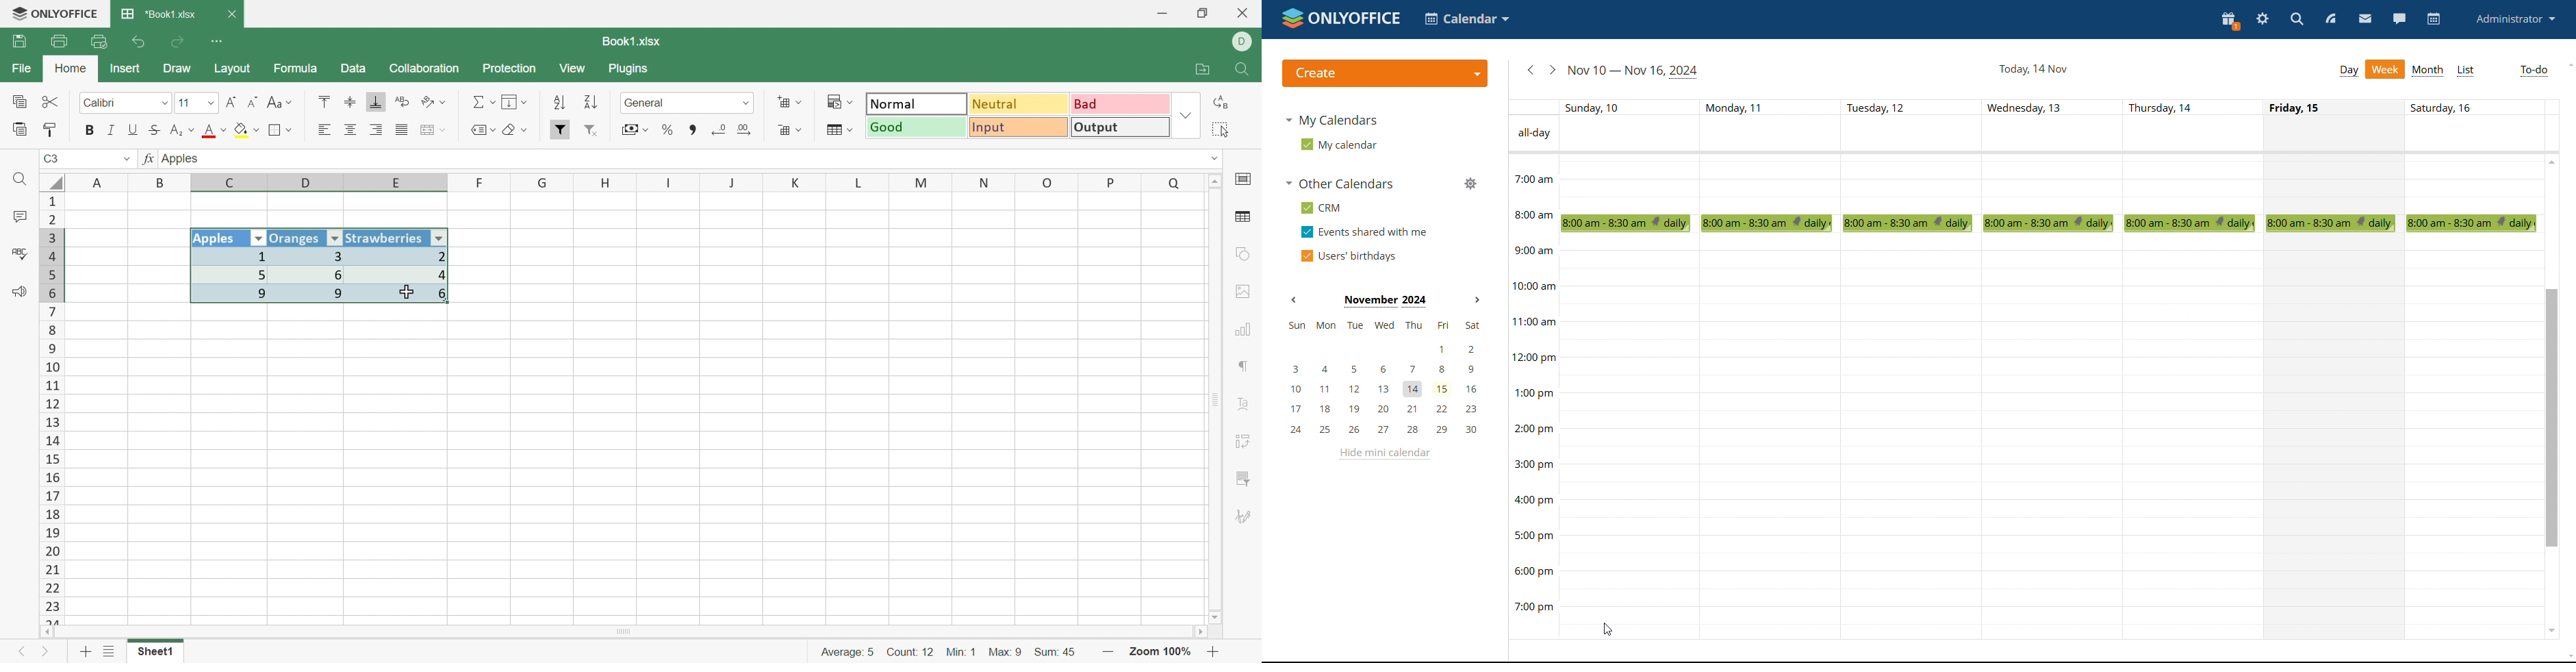 The image size is (2576, 672). Describe the element at coordinates (667, 129) in the screenshot. I see `Percentage style` at that location.